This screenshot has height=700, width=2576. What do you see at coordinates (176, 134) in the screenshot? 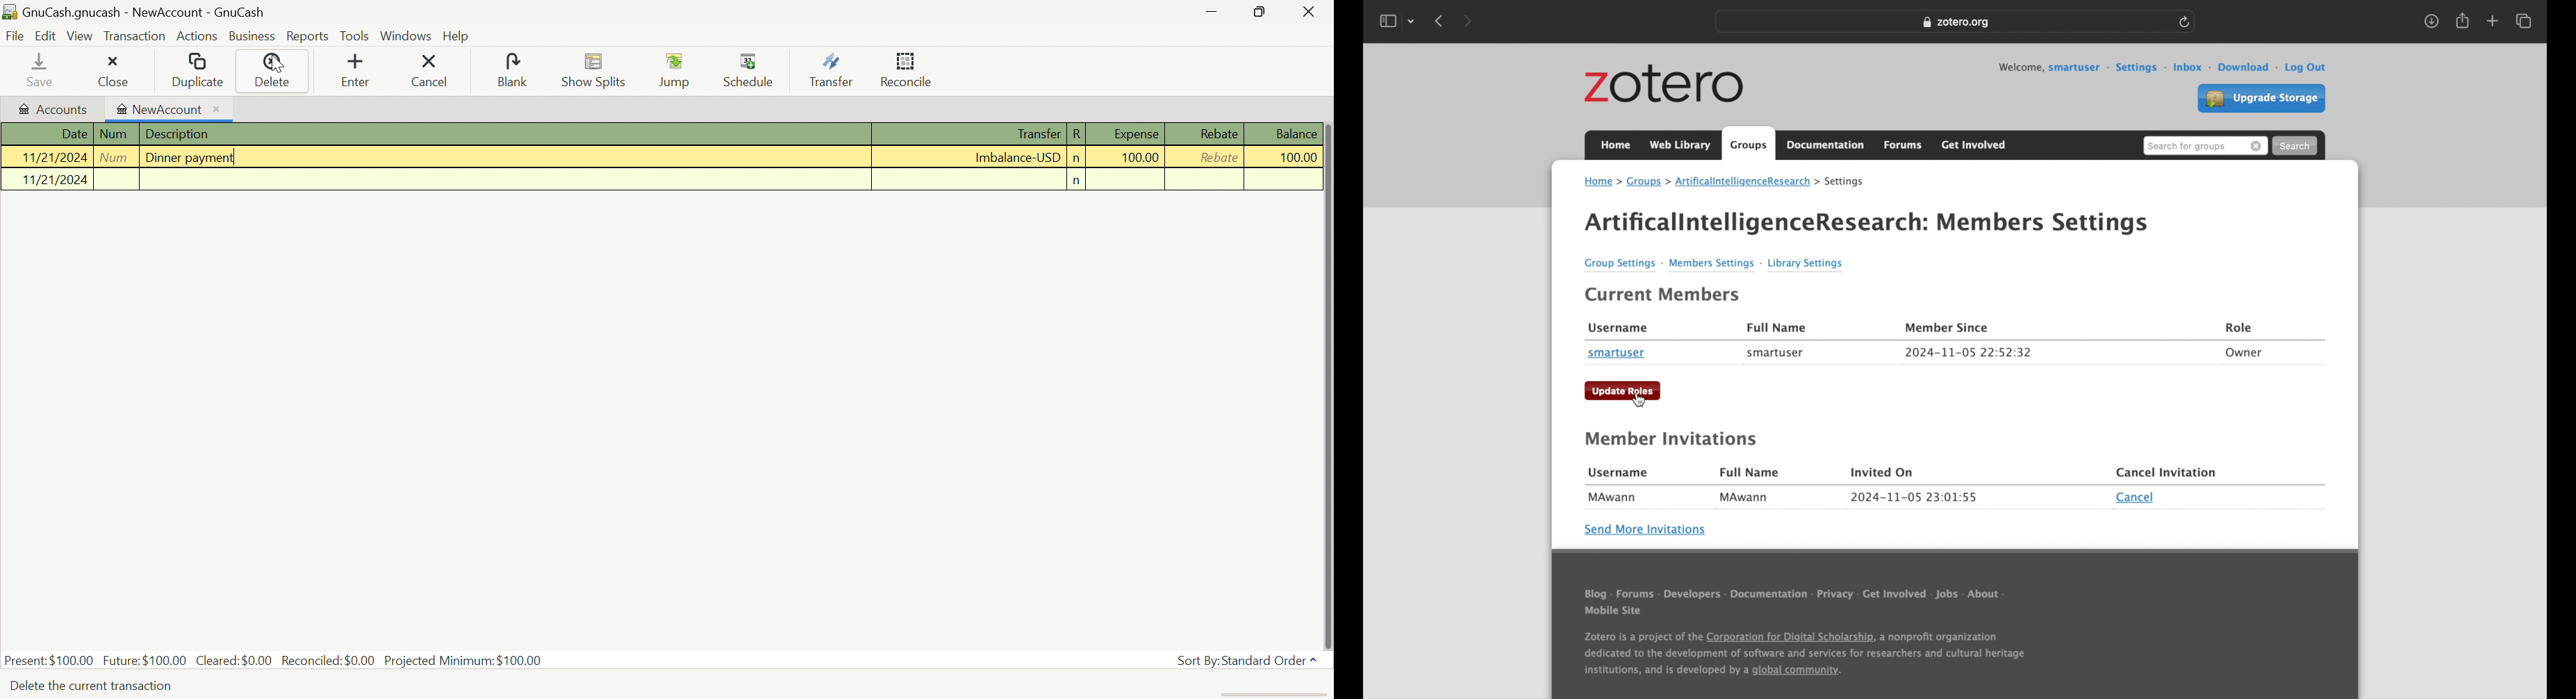
I see `Description` at bounding box center [176, 134].